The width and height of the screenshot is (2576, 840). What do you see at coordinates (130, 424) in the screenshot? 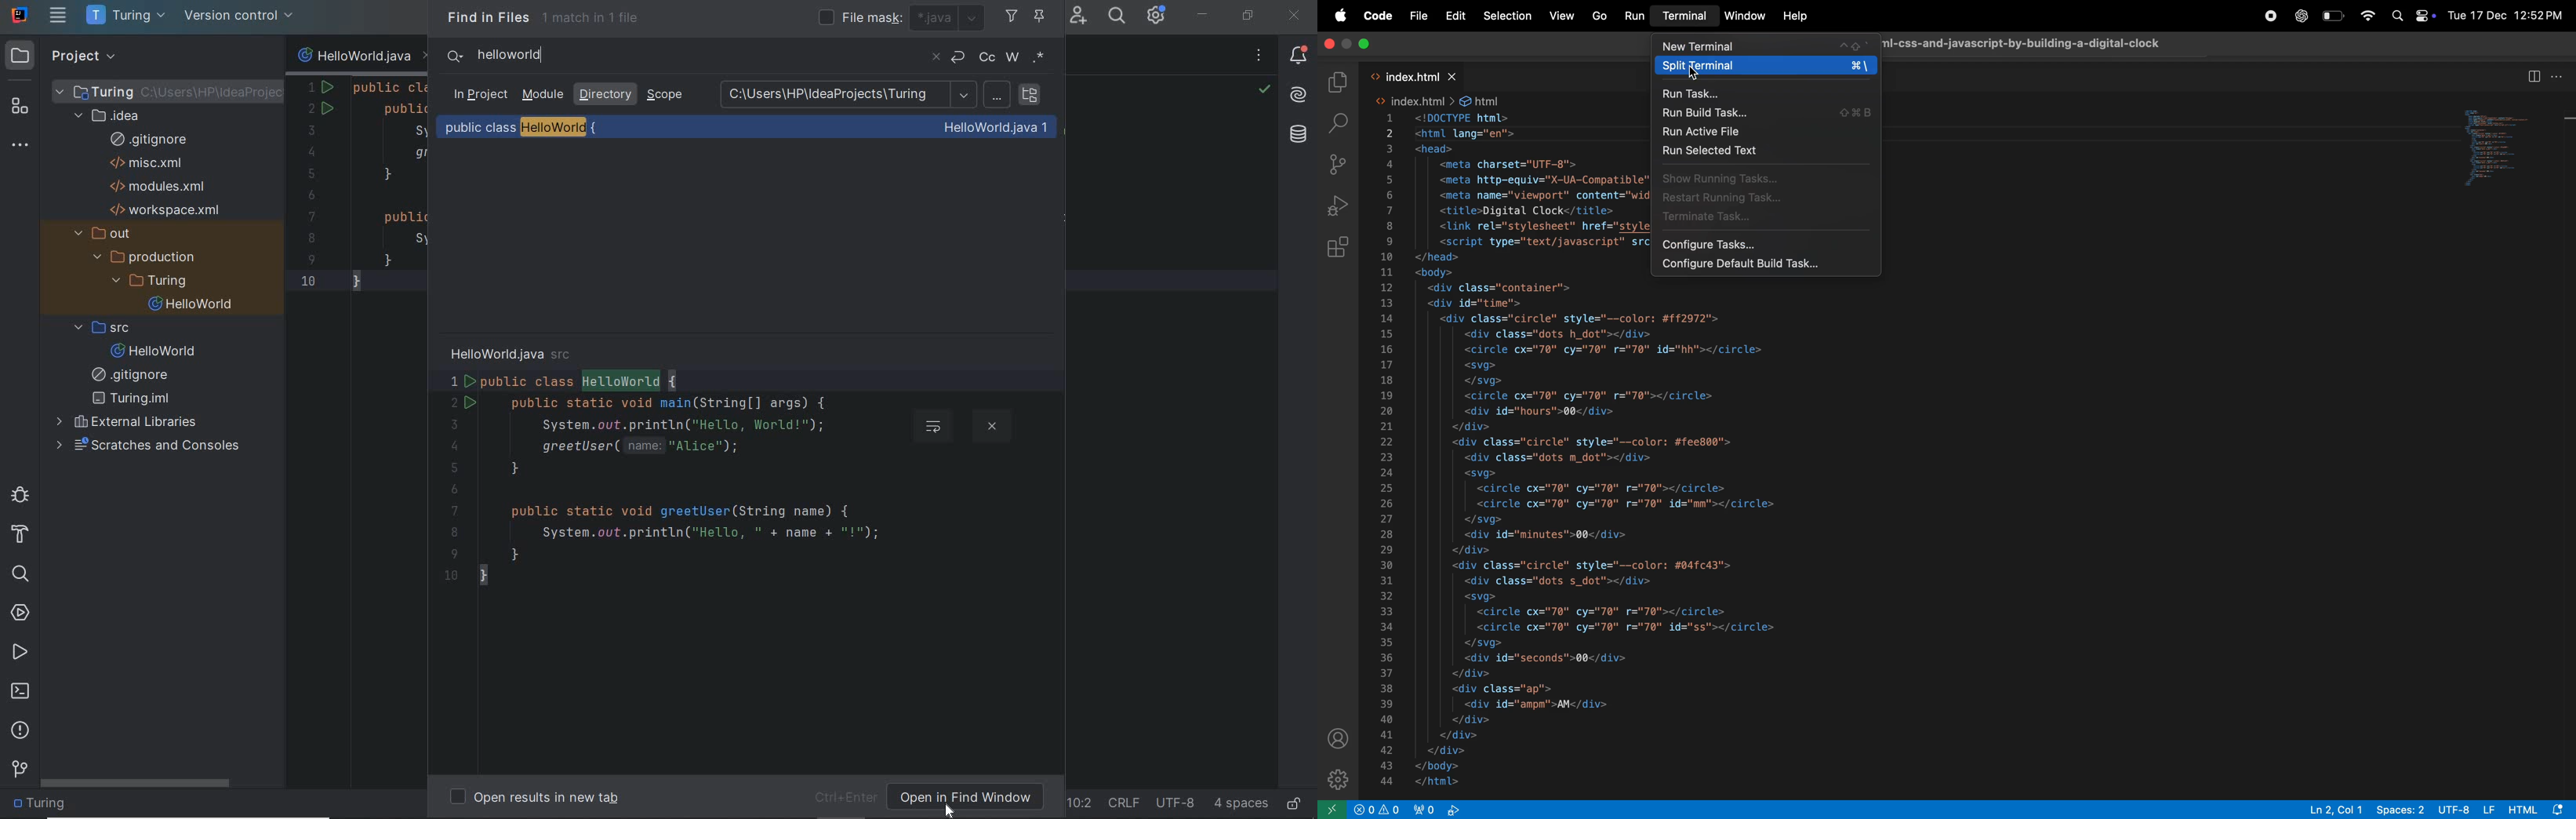
I see `external libraries` at bounding box center [130, 424].